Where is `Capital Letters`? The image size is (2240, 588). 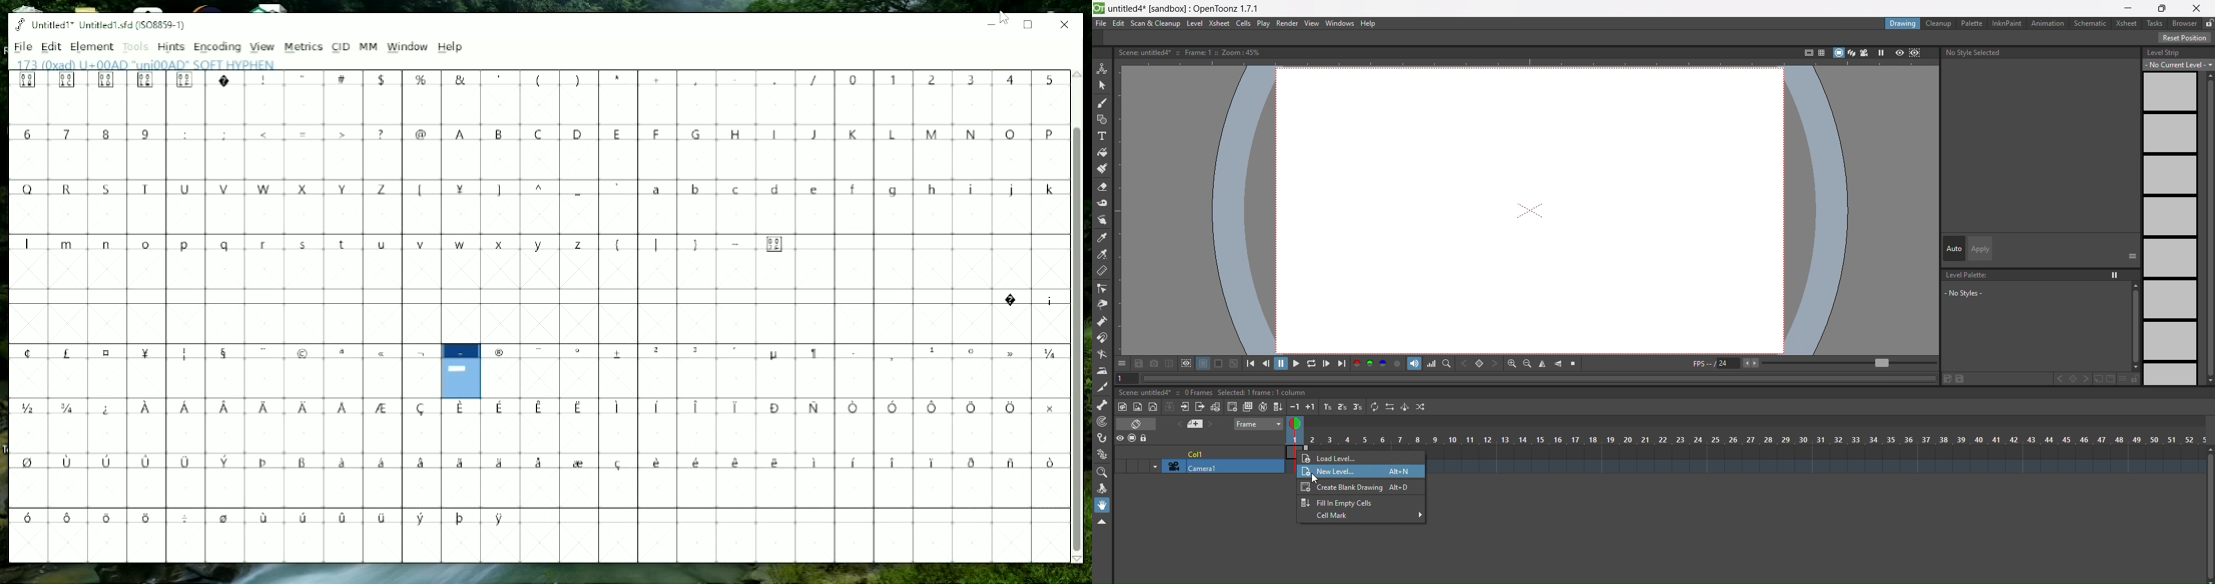 Capital Letters is located at coordinates (755, 136).